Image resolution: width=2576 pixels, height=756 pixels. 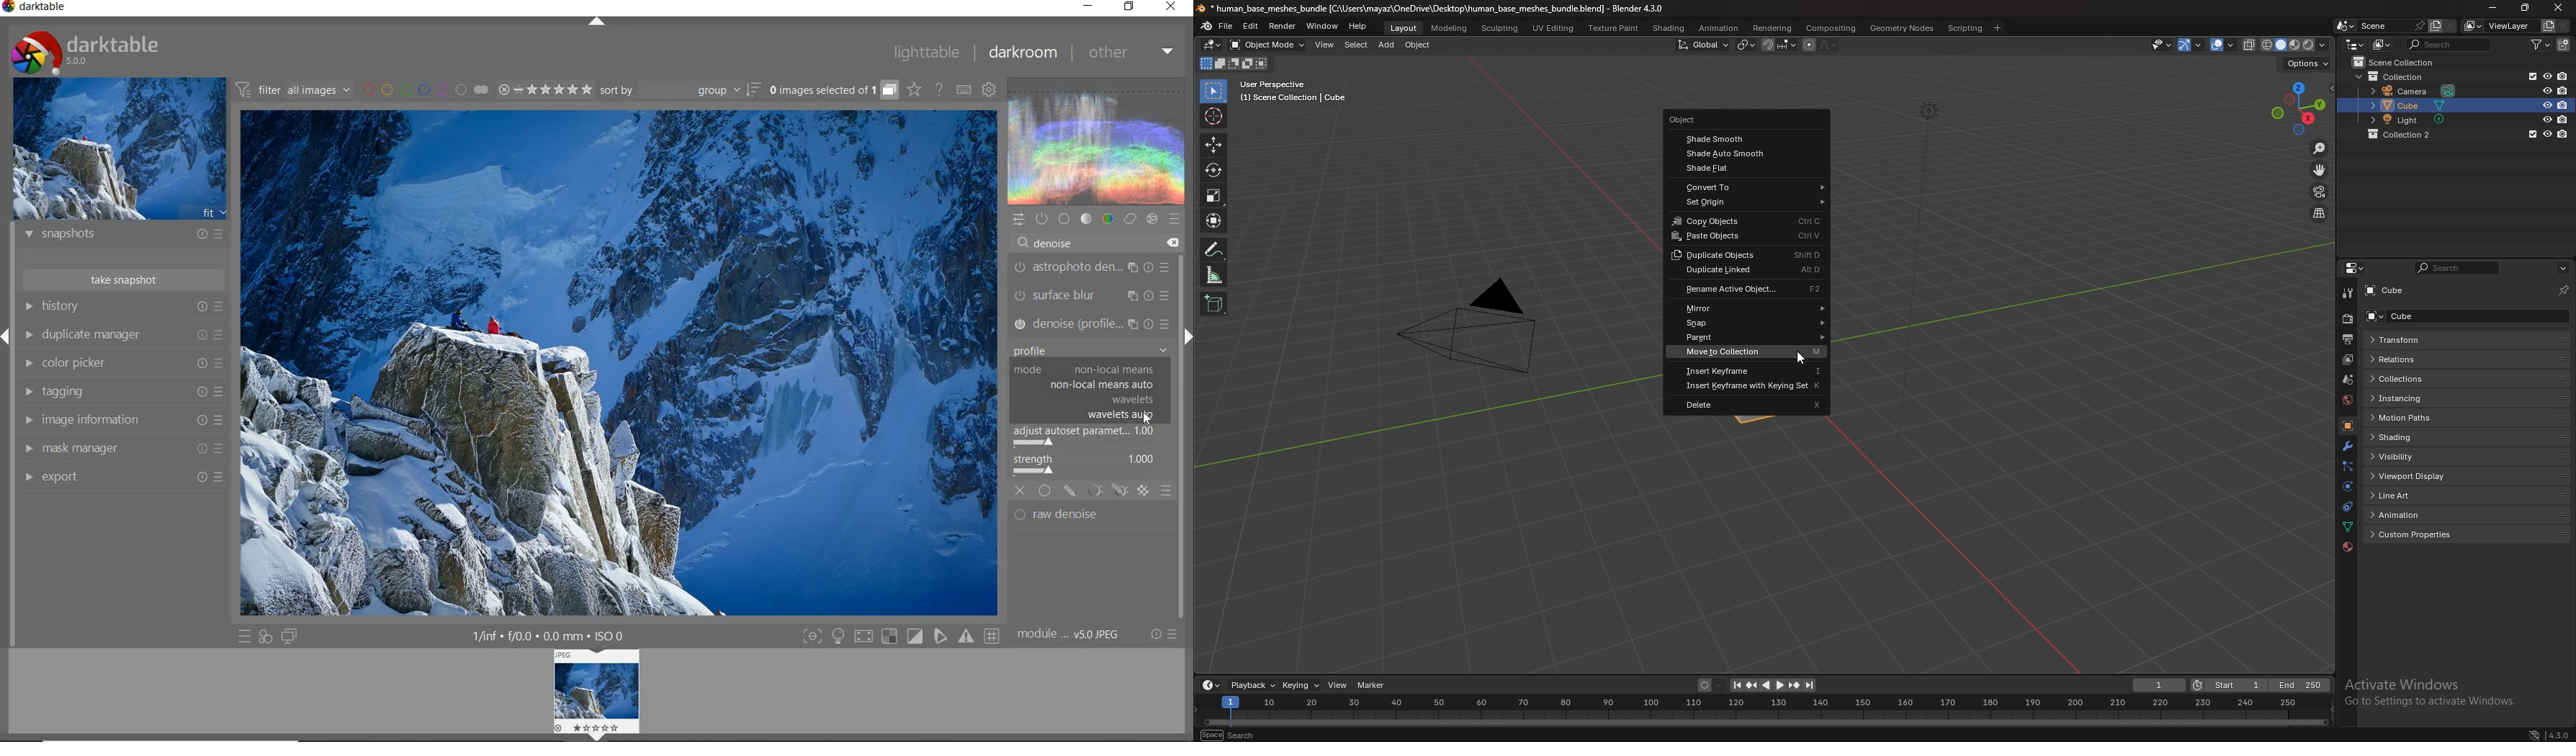 I want to click on add workspace, so click(x=1996, y=28).